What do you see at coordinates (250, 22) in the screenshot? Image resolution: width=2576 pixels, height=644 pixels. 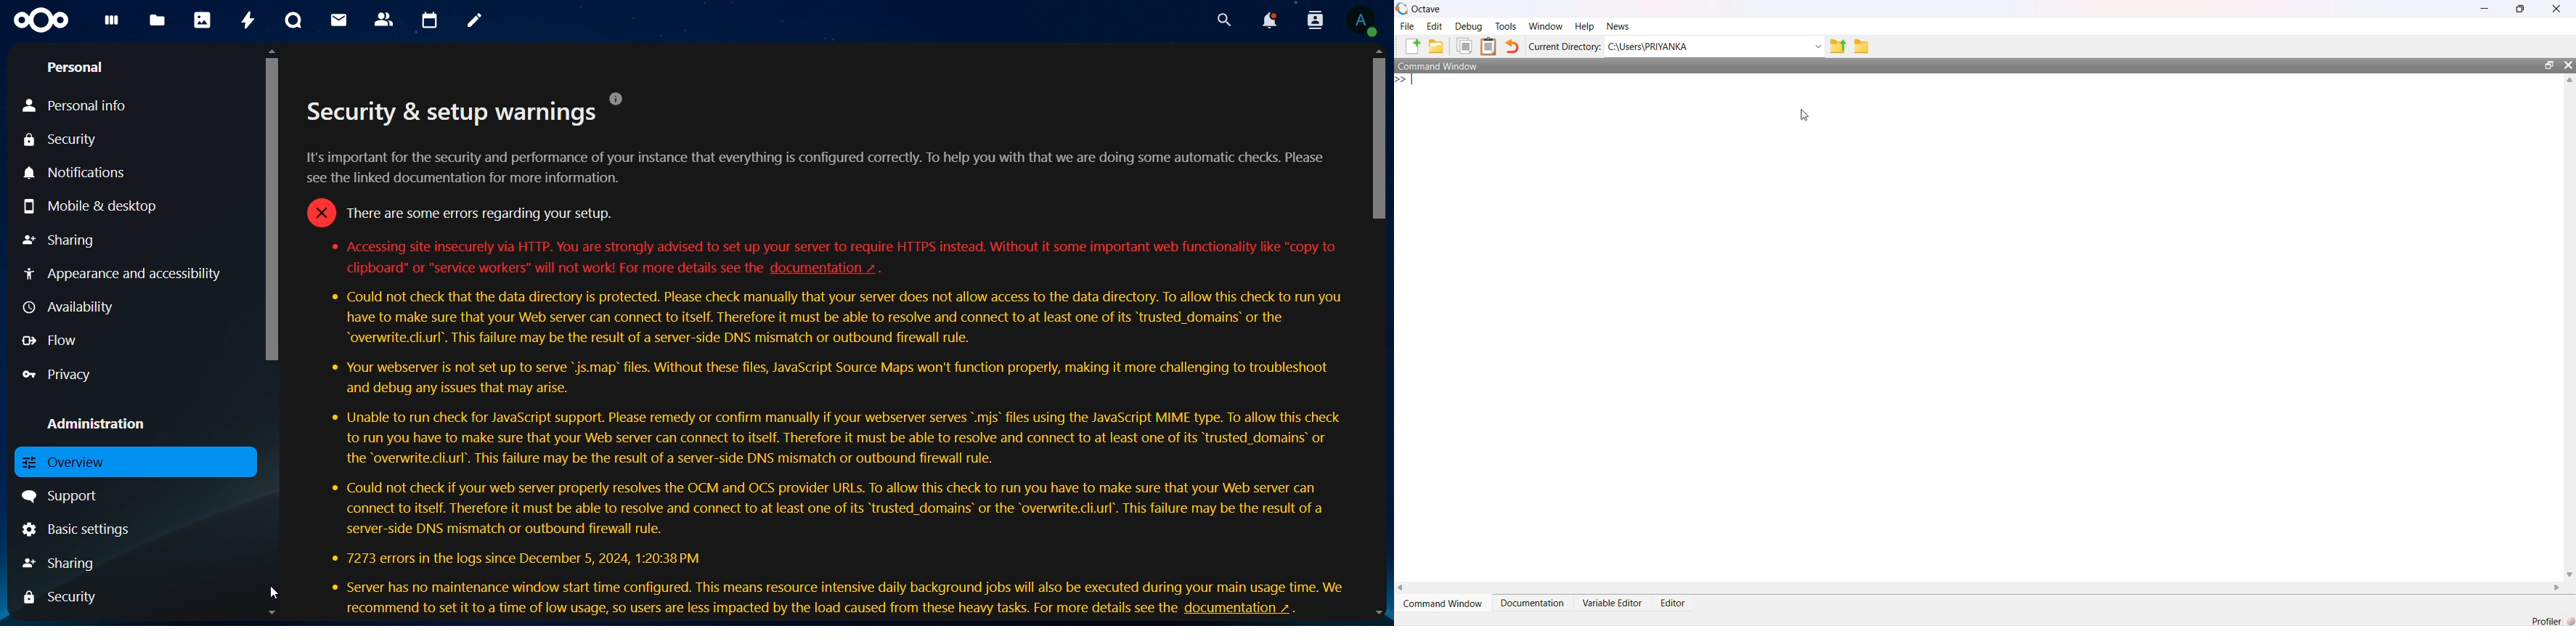 I see `activity` at bounding box center [250, 22].